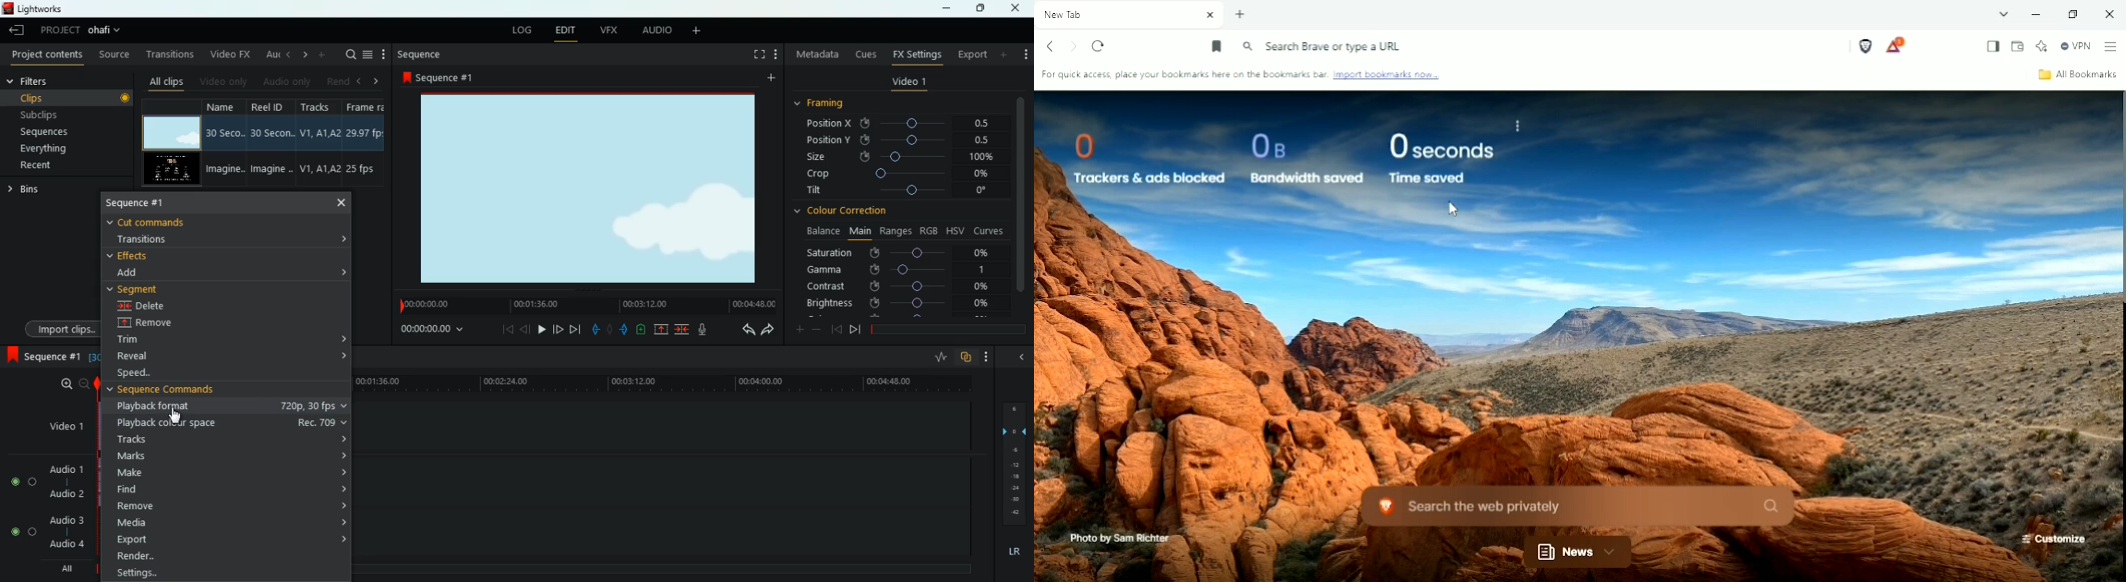  What do you see at coordinates (2042, 45) in the screenshot?
I see `Leo AI` at bounding box center [2042, 45].